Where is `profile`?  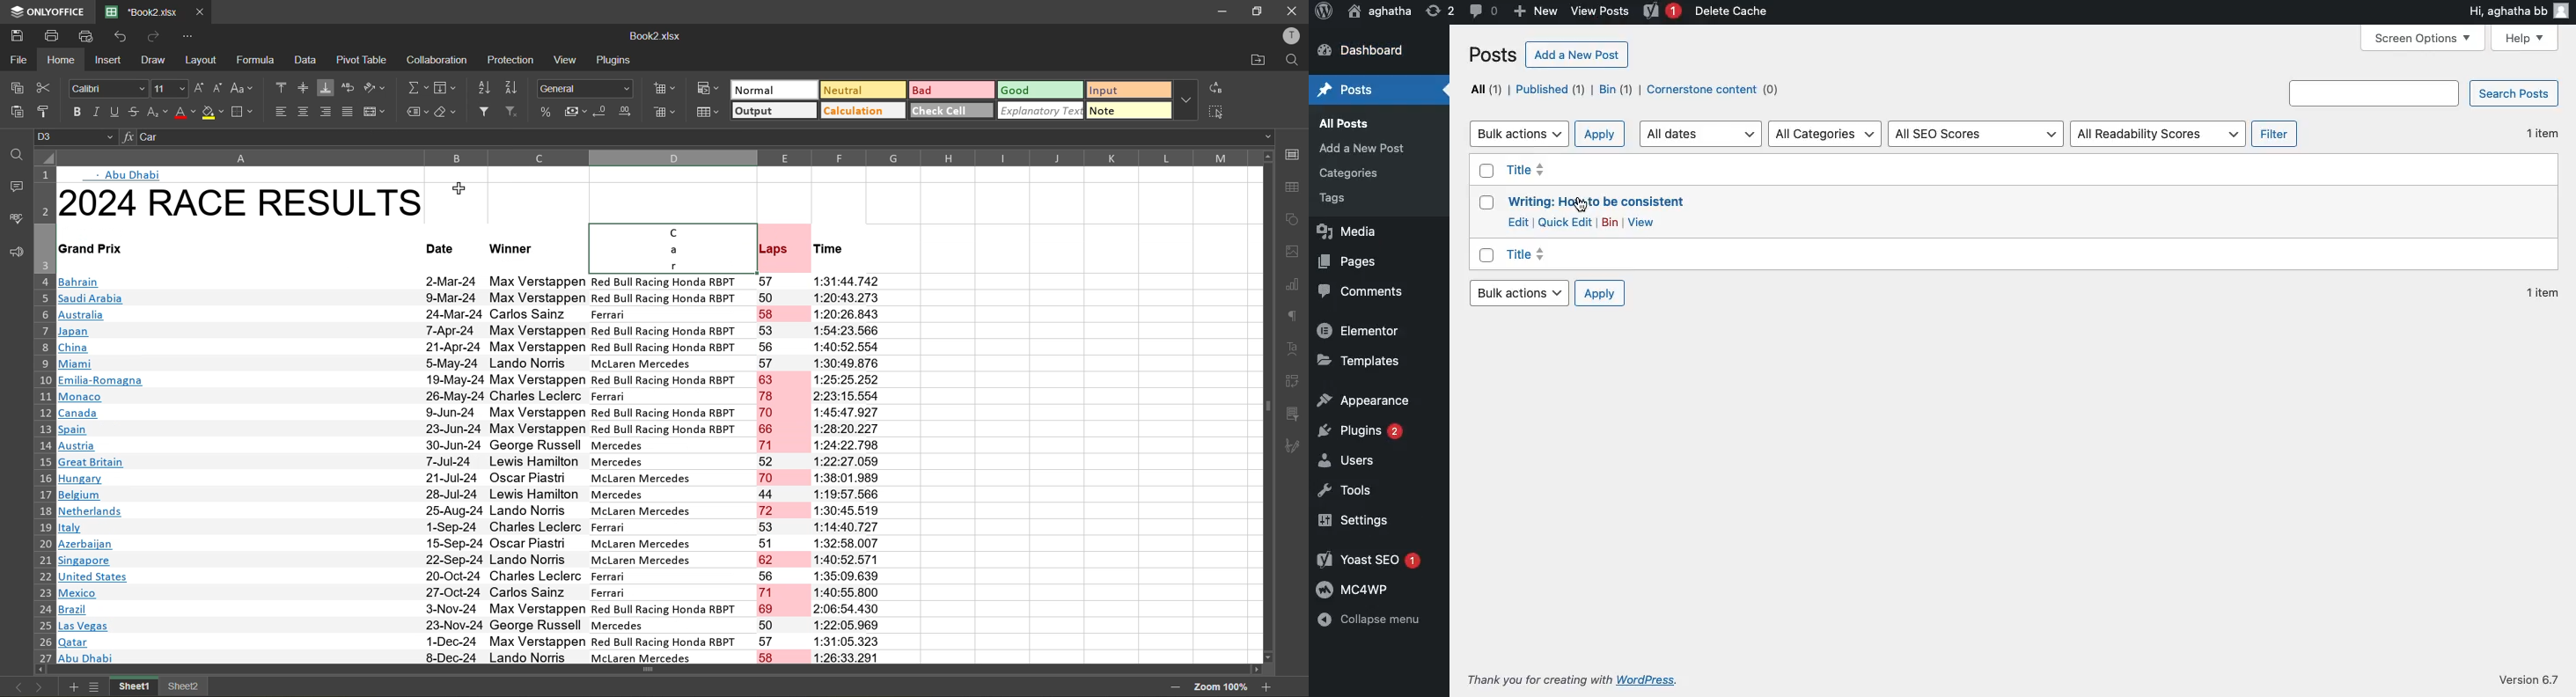 profile is located at coordinates (1292, 38).